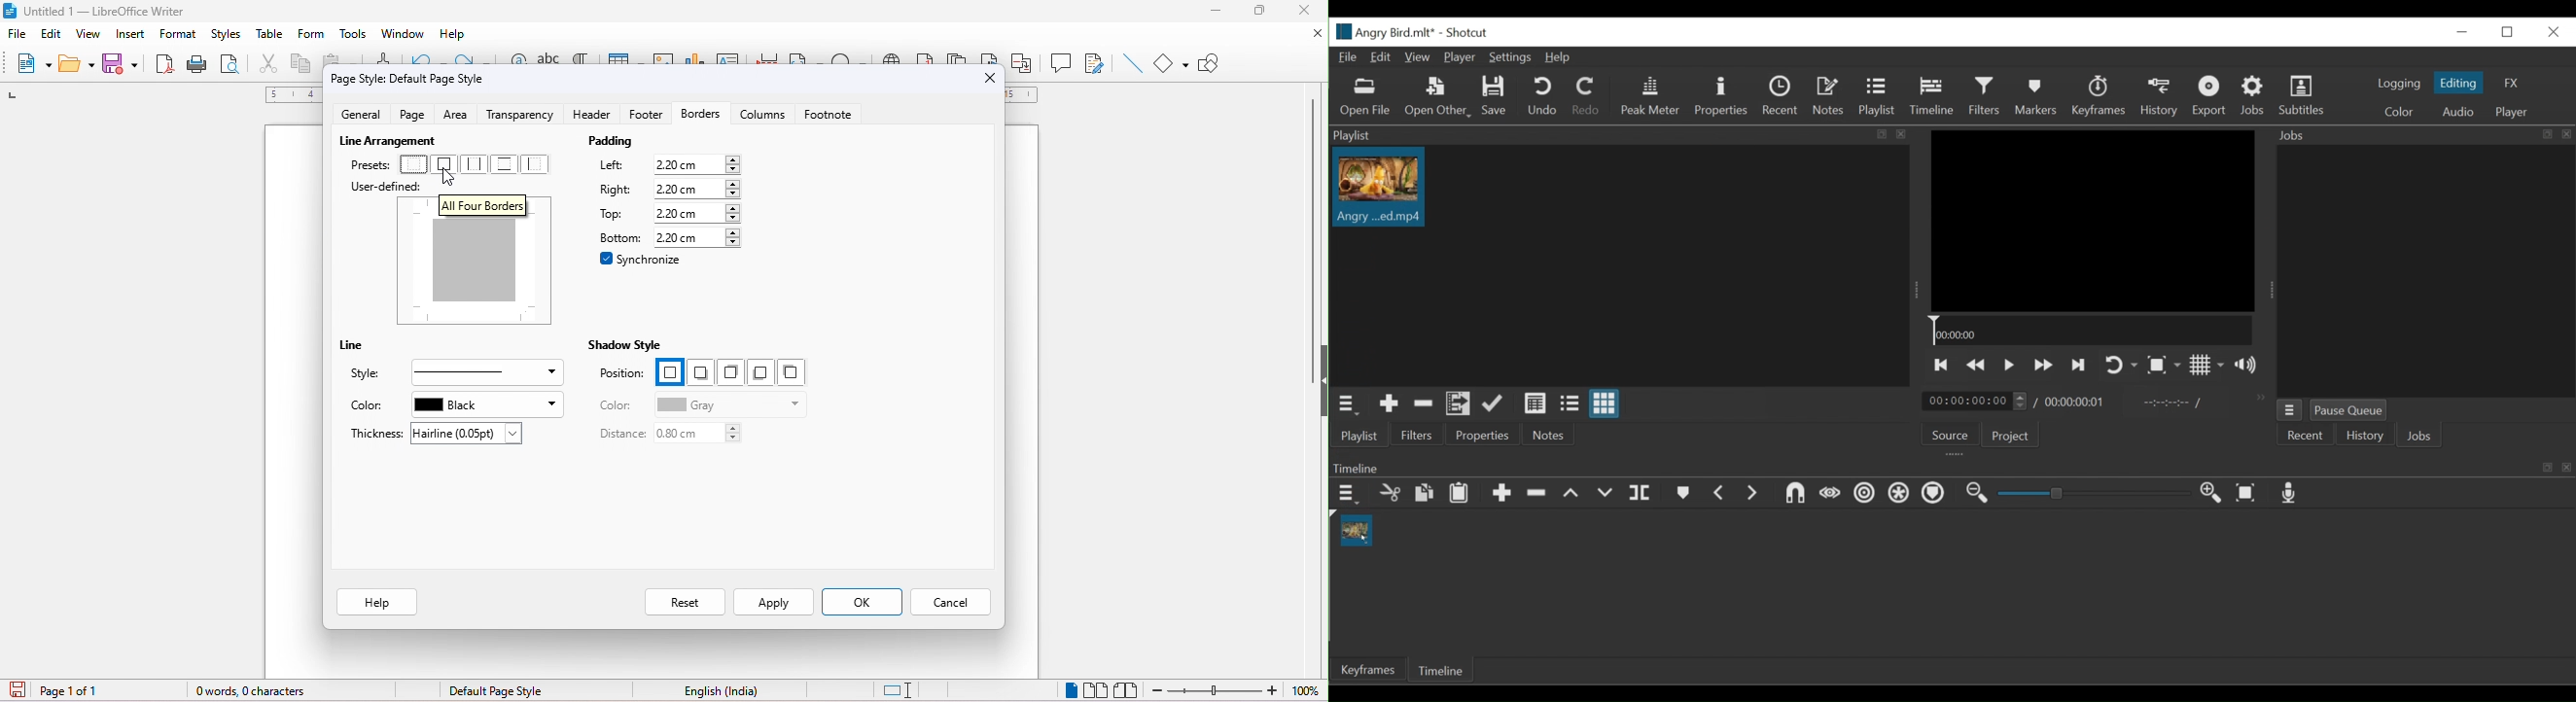 This screenshot has width=2576, height=728. I want to click on insert, so click(132, 36).